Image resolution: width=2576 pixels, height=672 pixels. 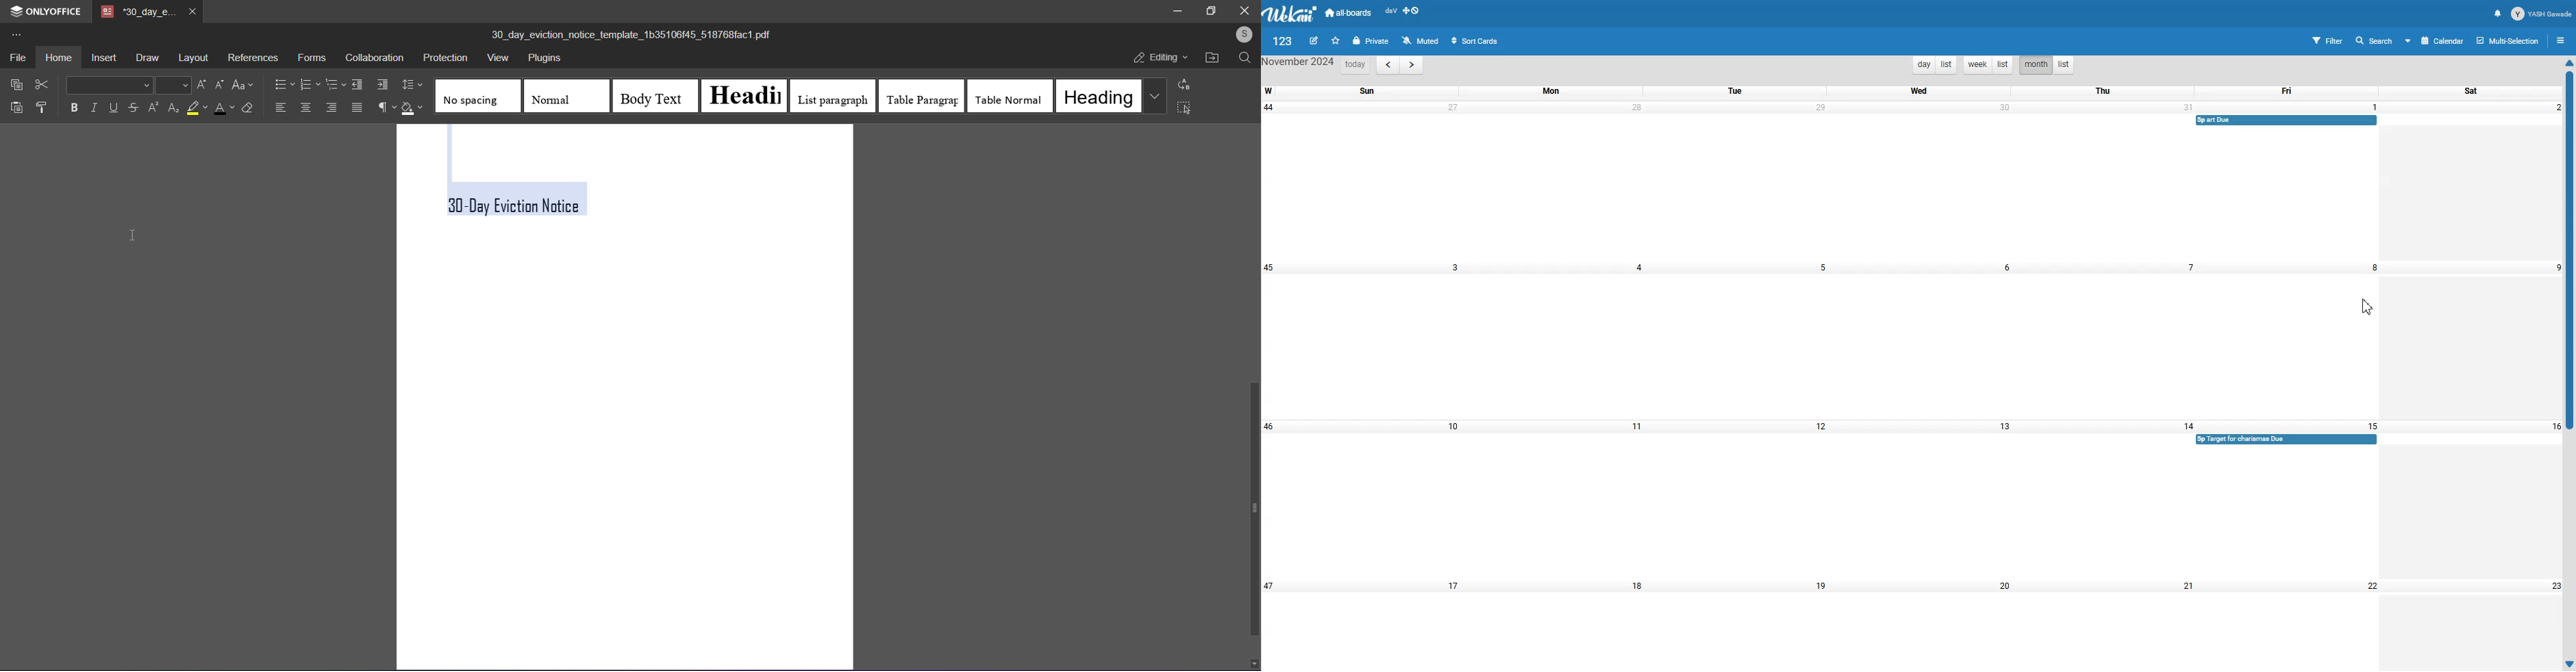 I want to click on references, so click(x=253, y=58).